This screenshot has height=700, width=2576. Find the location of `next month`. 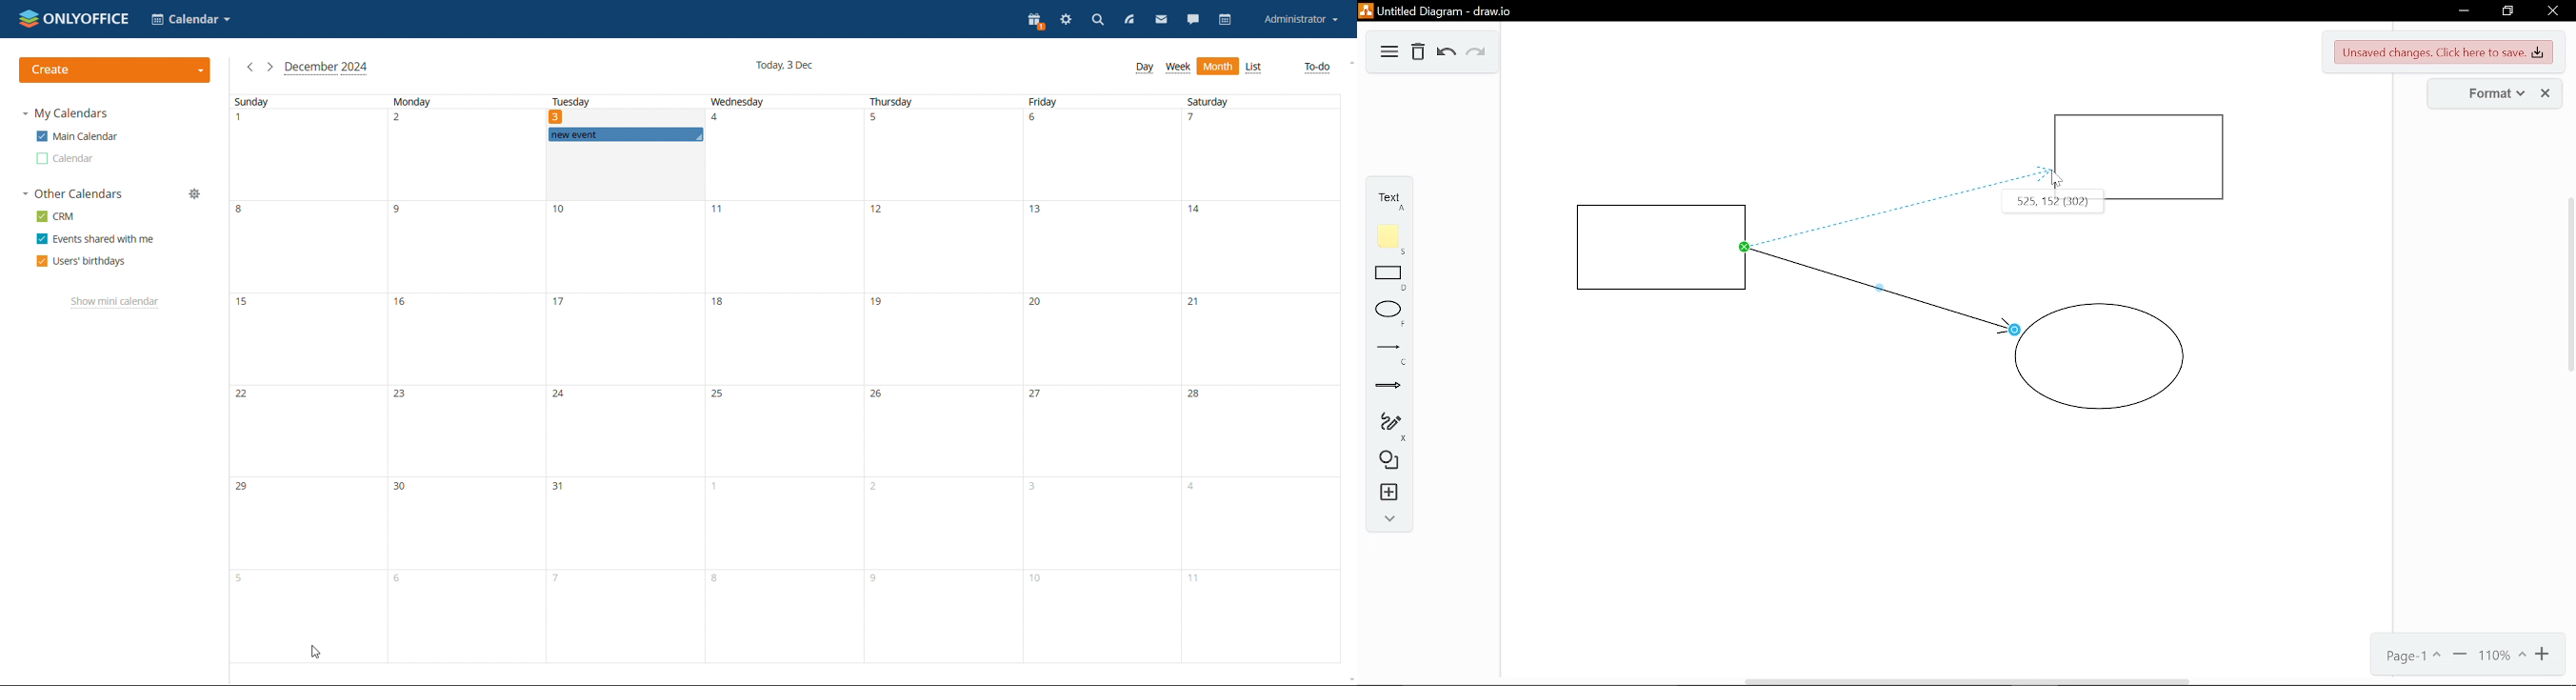

next month is located at coordinates (270, 66).